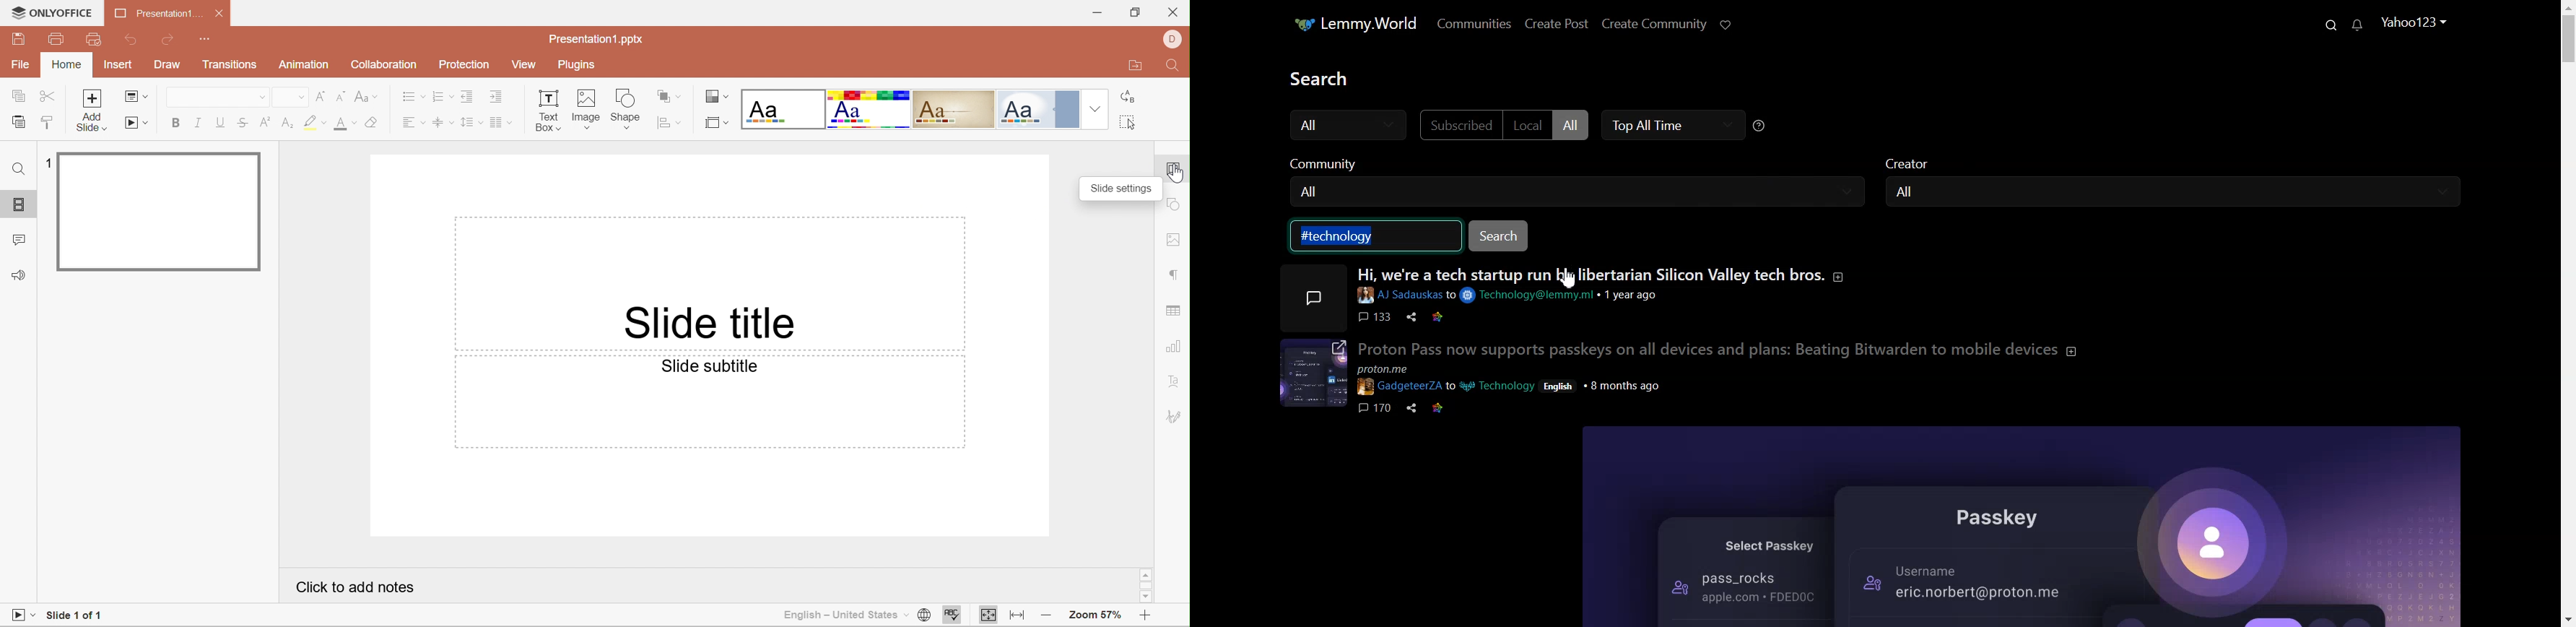  Describe the element at coordinates (339, 96) in the screenshot. I see `Decrement font size` at that location.